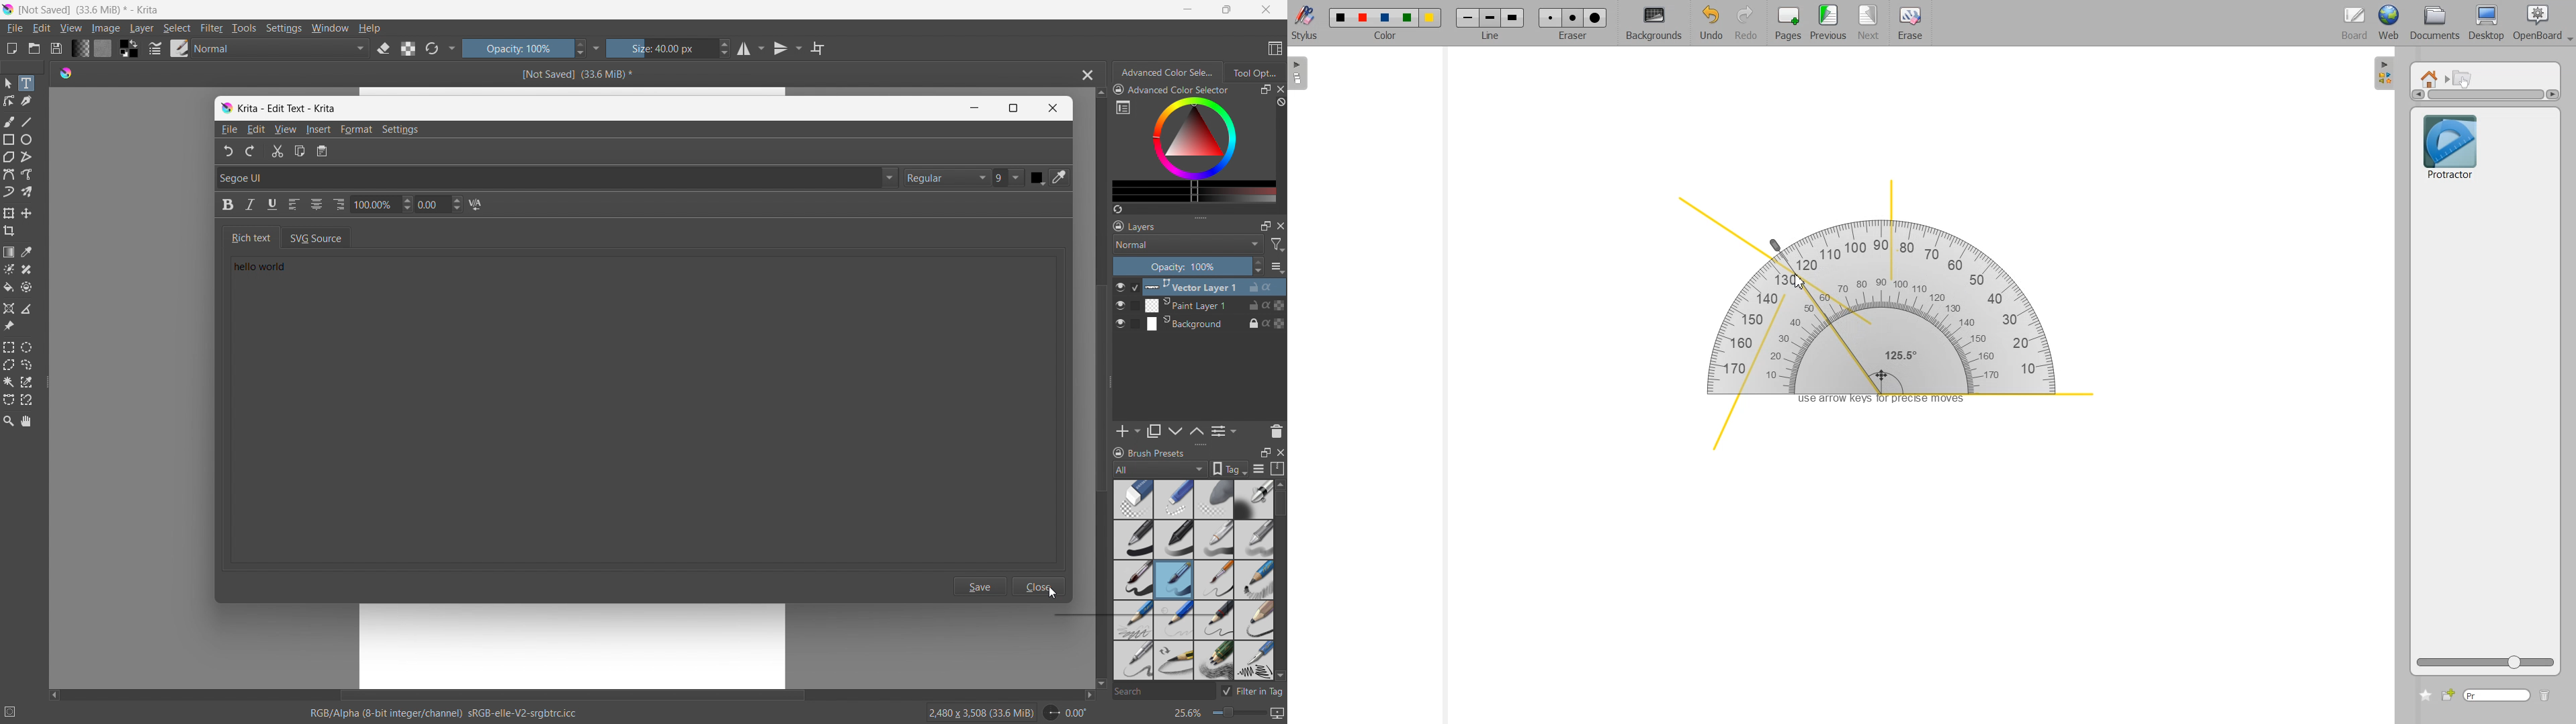 The height and width of the screenshot is (728, 2576). What do you see at coordinates (1176, 432) in the screenshot?
I see `move layer up` at bounding box center [1176, 432].